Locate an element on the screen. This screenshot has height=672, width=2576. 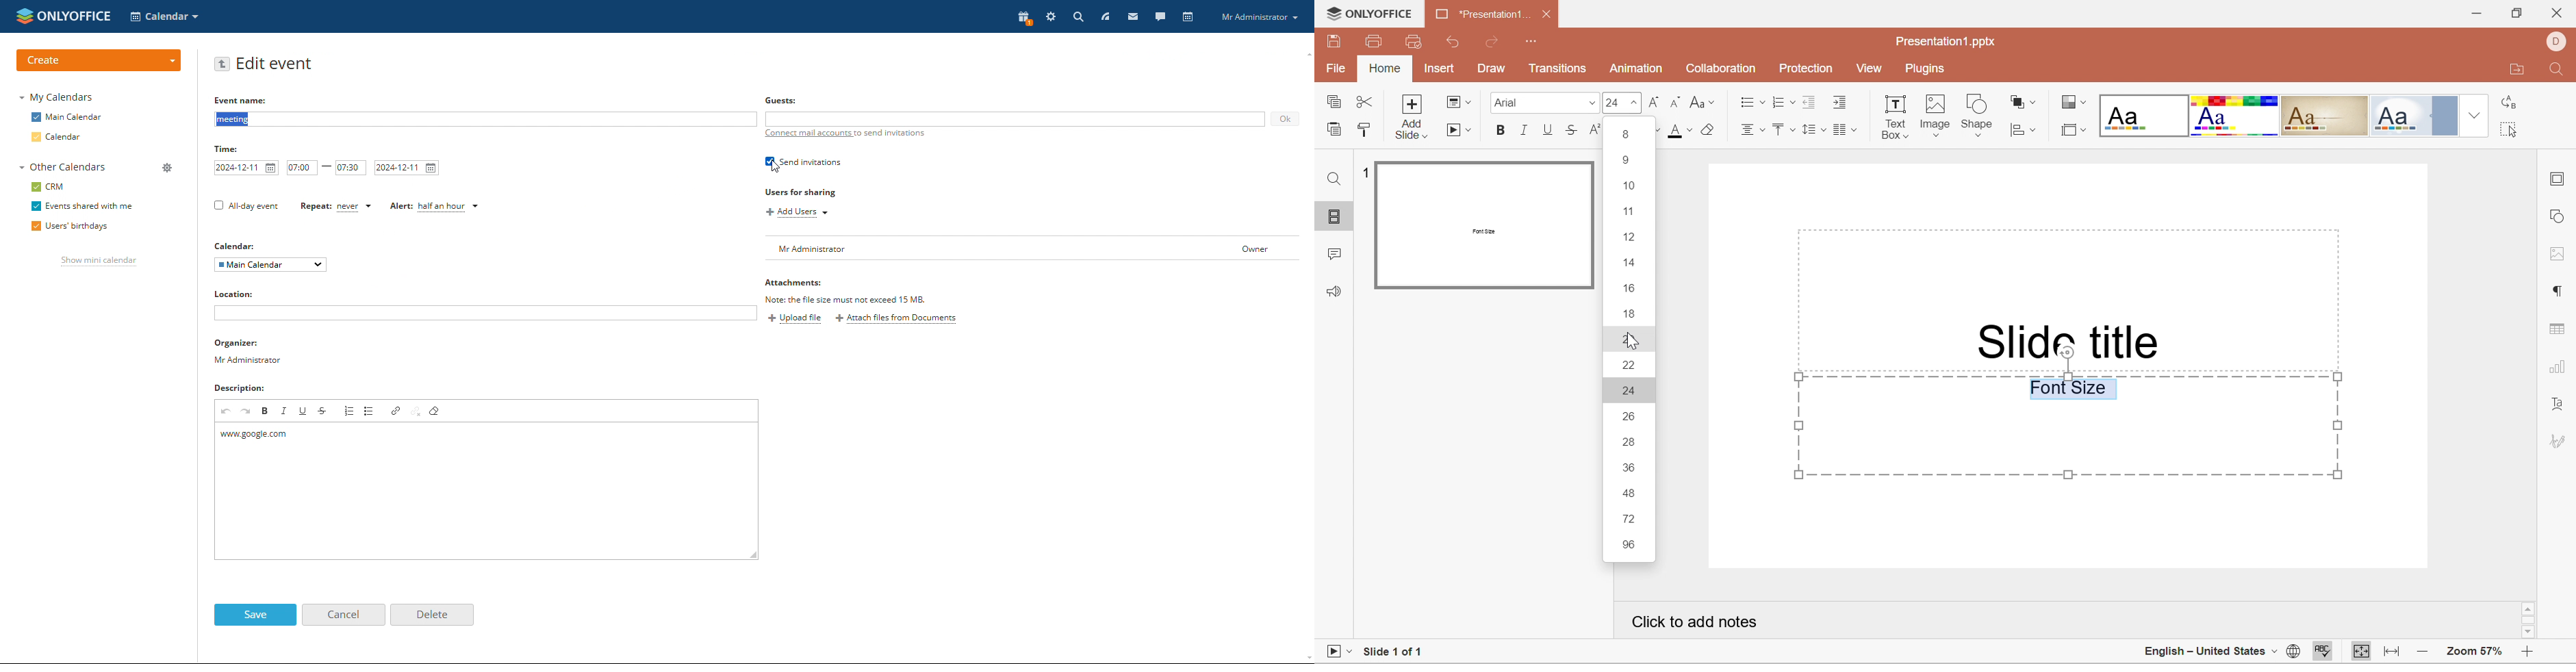
Basic is located at coordinates (2236, 116).